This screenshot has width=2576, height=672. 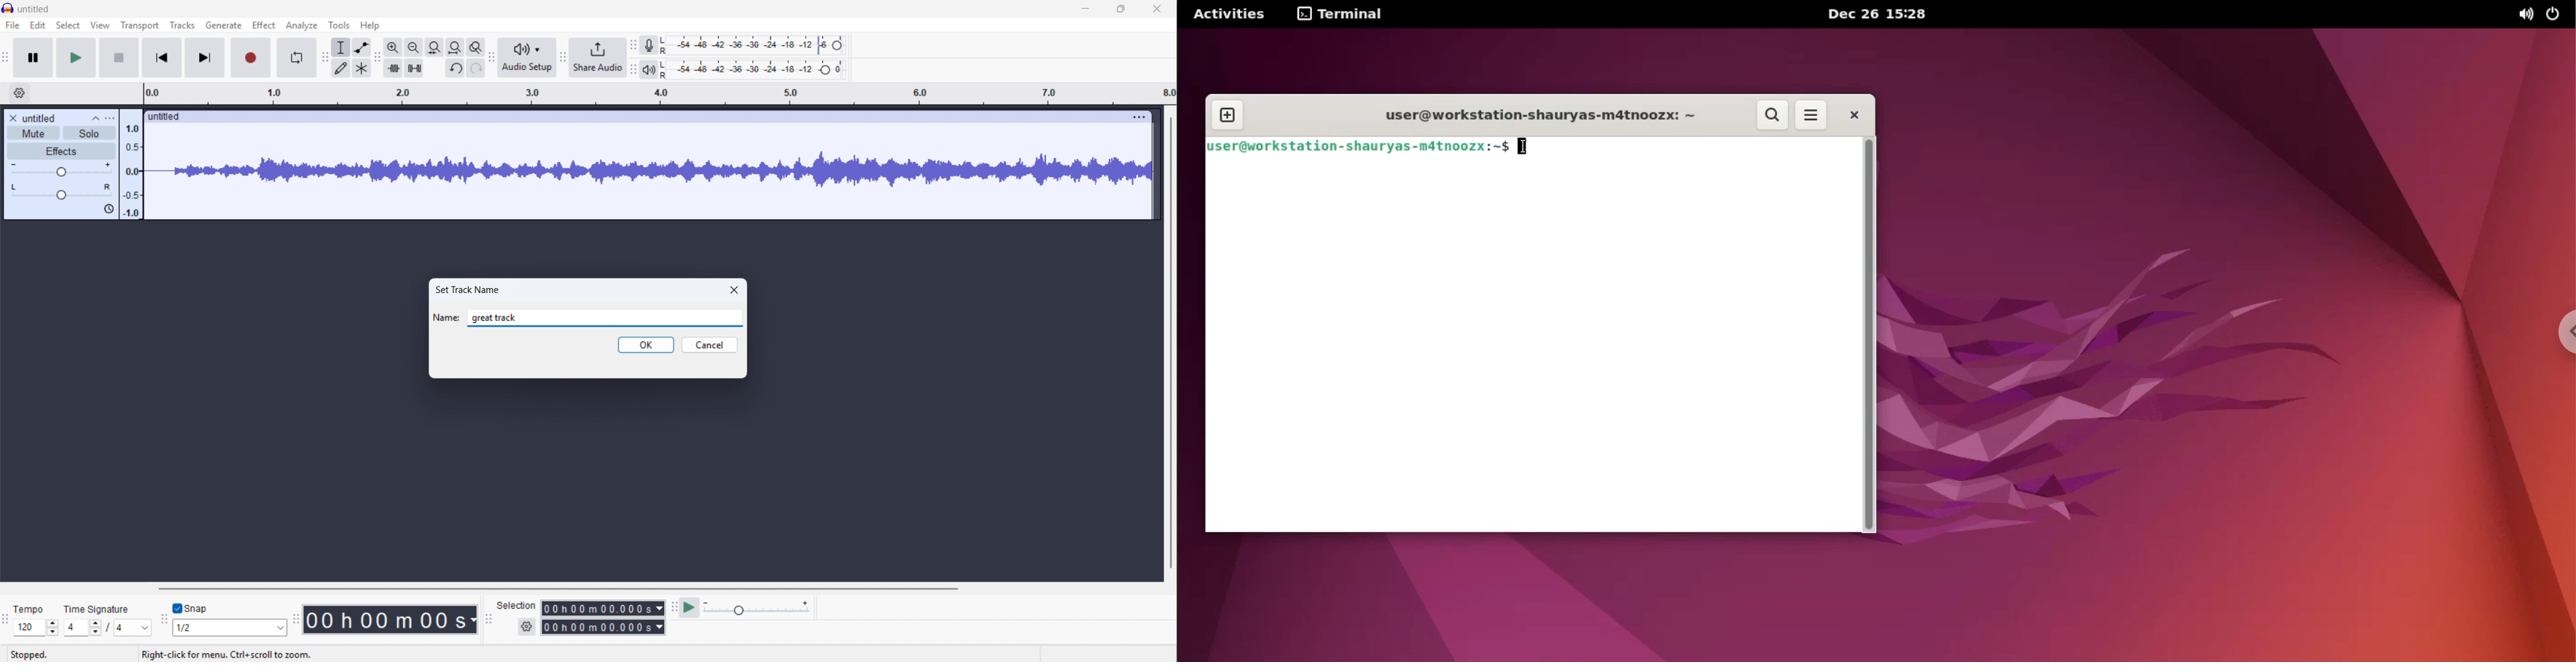 I want to click on Undo, so click(x=455, y=69).